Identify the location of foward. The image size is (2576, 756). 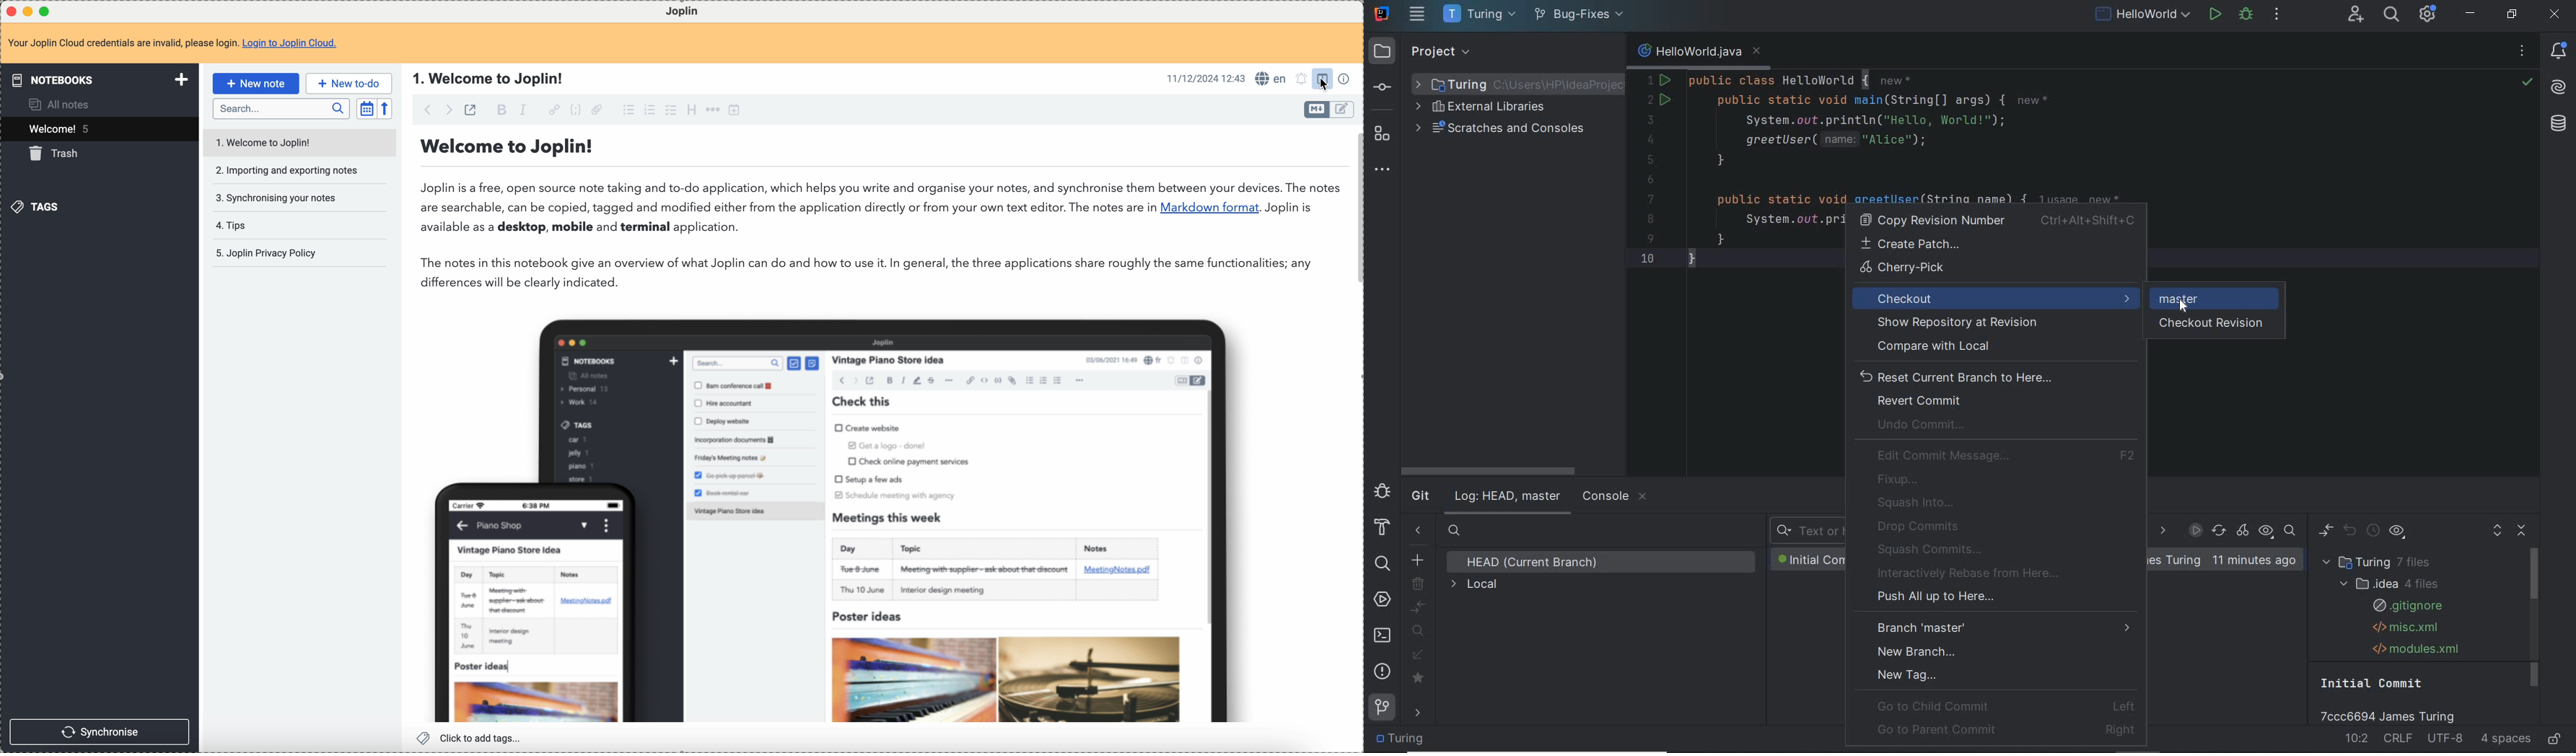
(451, 110).